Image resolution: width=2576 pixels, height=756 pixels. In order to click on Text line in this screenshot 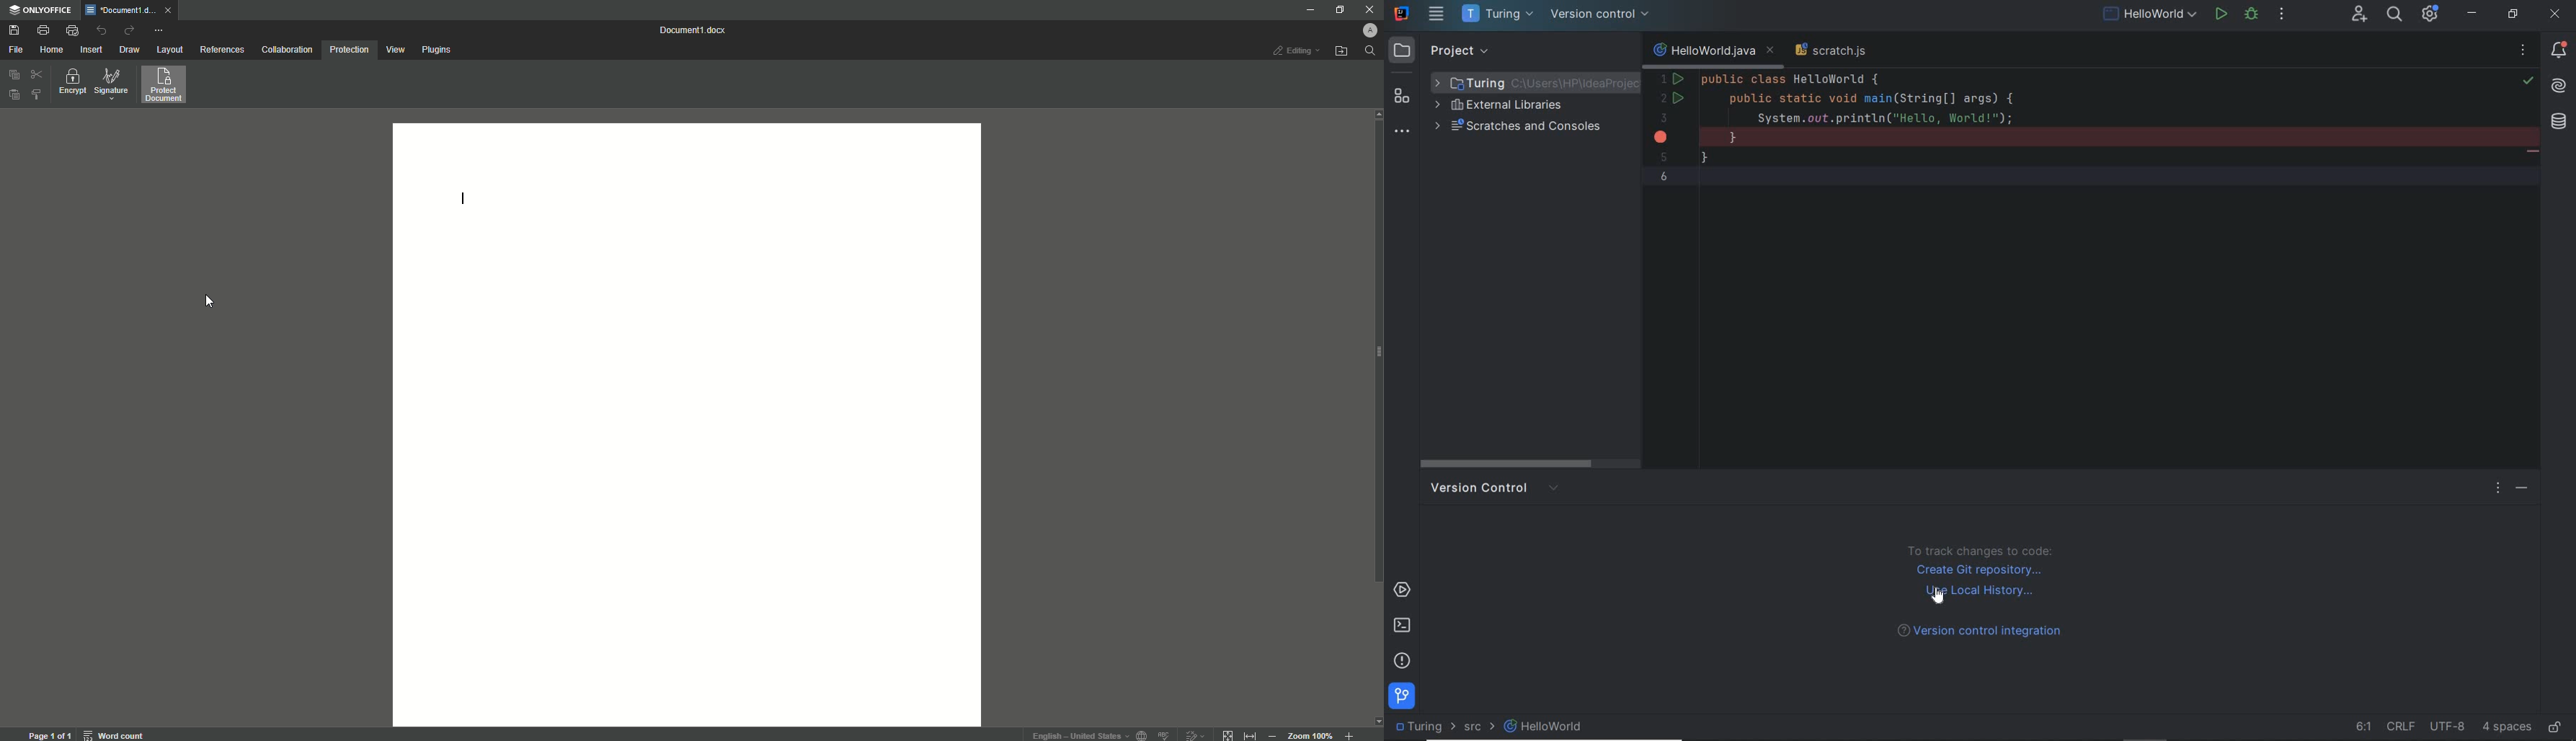, I will do `click(469, 198)`.